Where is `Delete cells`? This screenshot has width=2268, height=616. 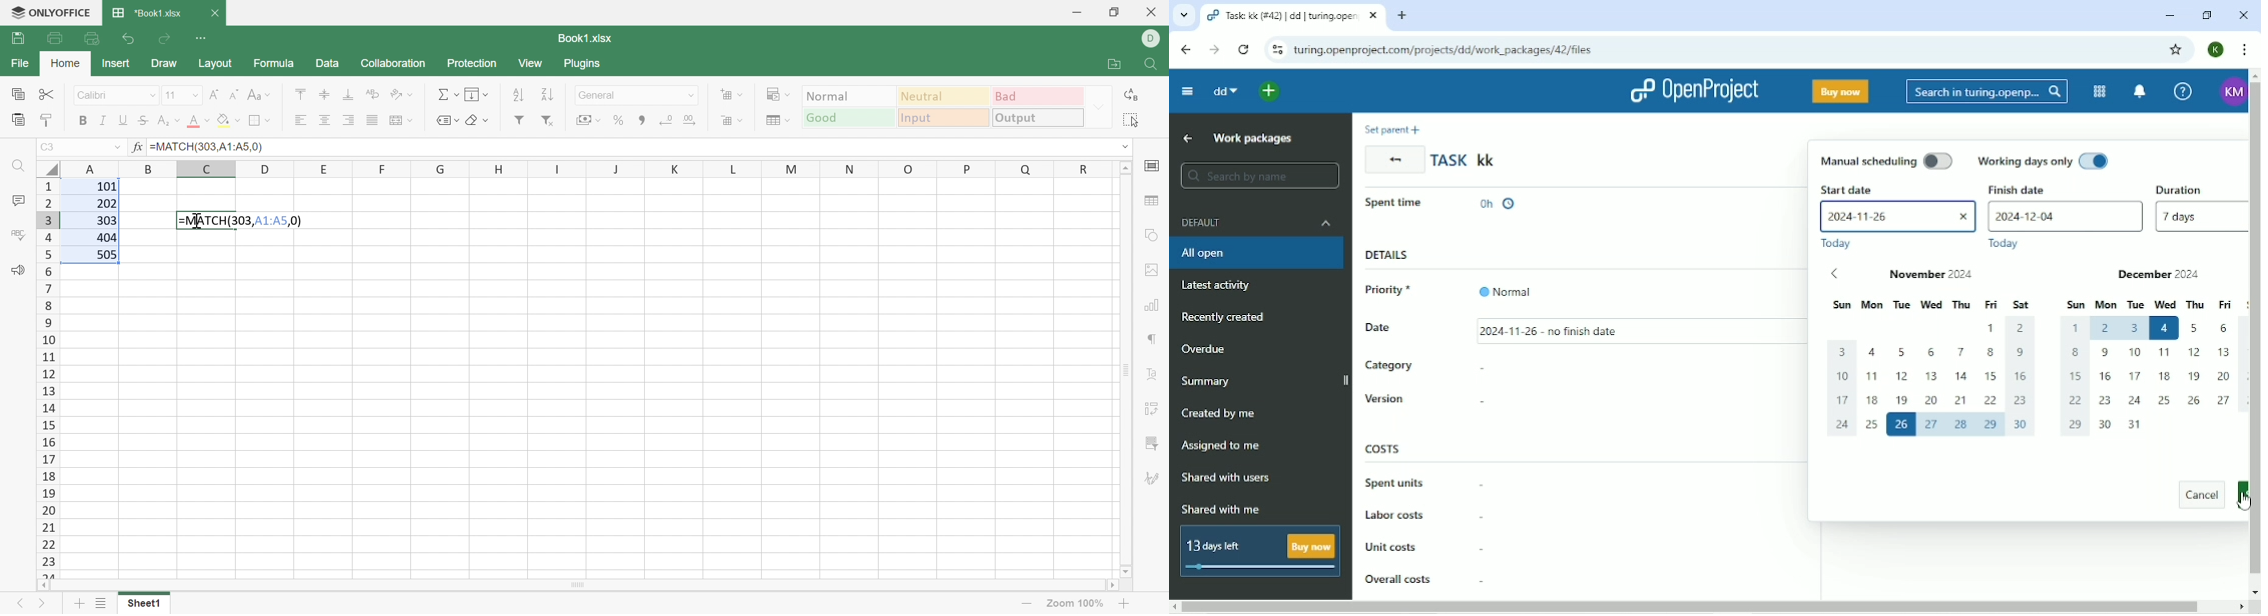
Delete cells is located at coordinates (733, 121).